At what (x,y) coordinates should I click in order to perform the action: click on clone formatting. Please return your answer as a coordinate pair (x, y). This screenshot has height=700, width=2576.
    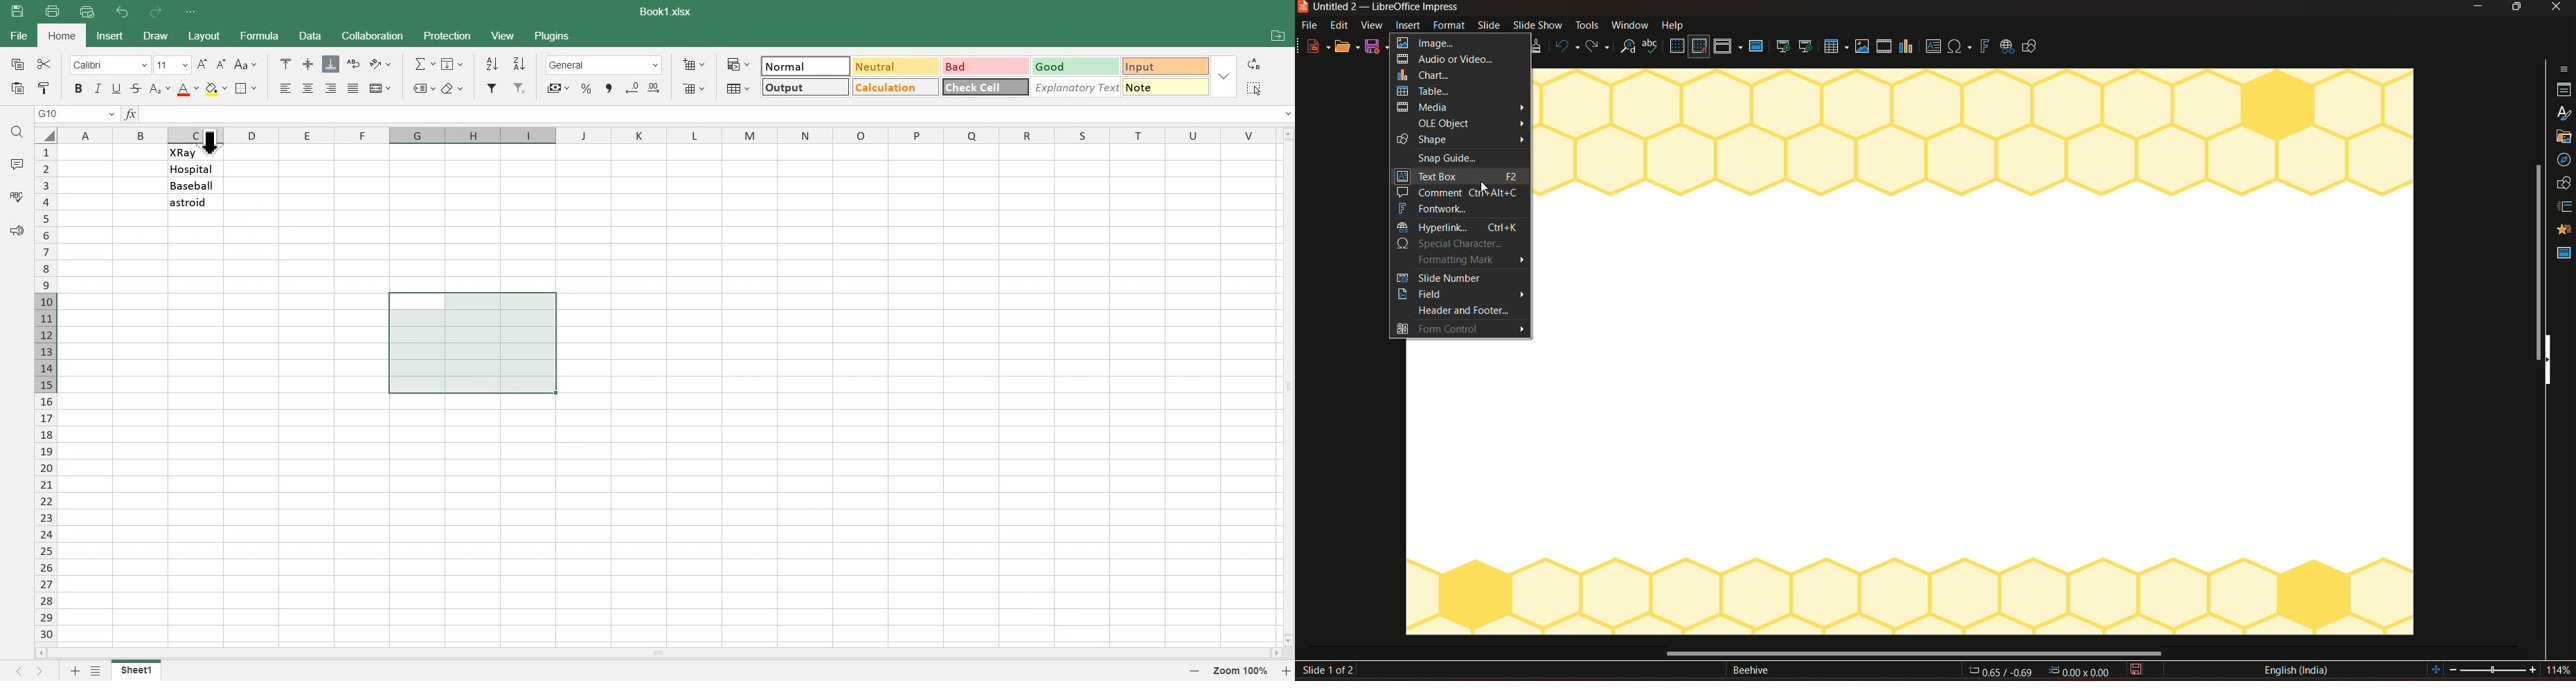
    Looking at the image, I should click on (1539, 47).